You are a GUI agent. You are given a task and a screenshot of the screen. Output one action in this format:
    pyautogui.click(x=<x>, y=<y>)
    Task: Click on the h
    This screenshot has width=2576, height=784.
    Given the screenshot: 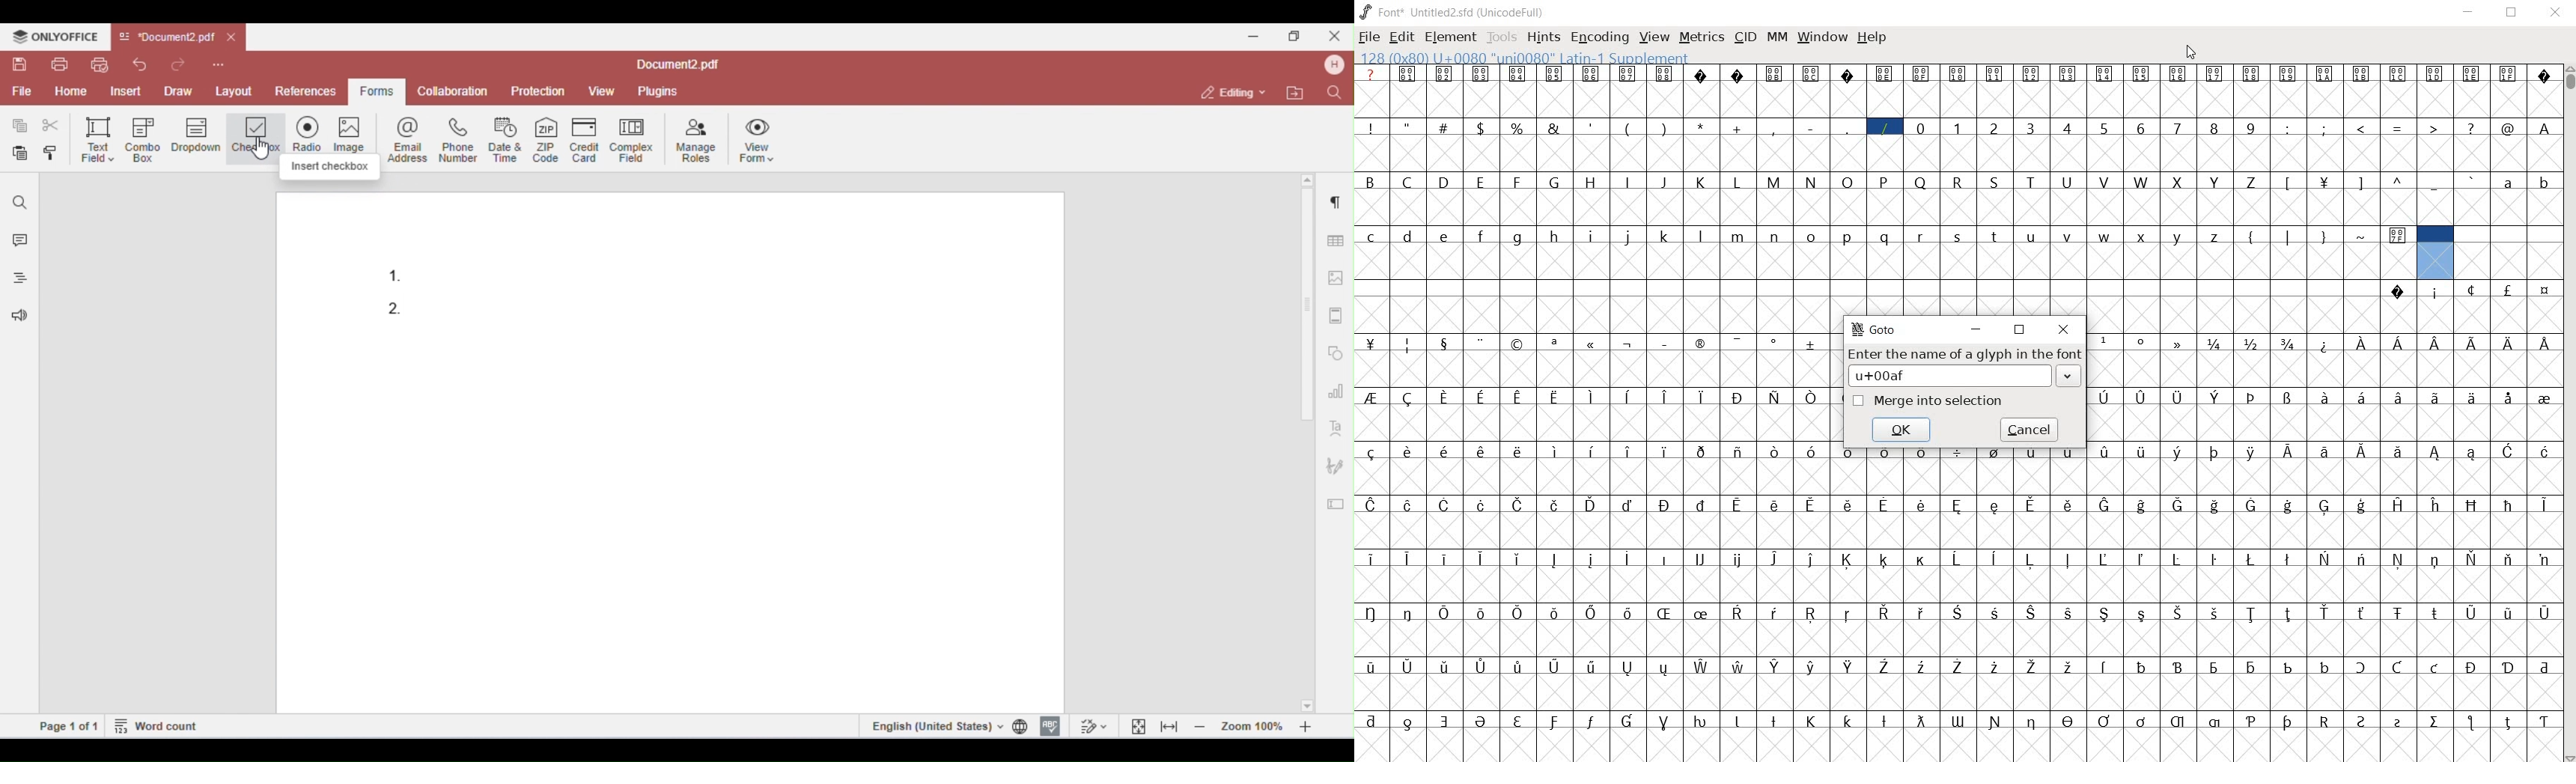 What is the action you would take?
    pyautogui.click(x=1556, y=235)
    